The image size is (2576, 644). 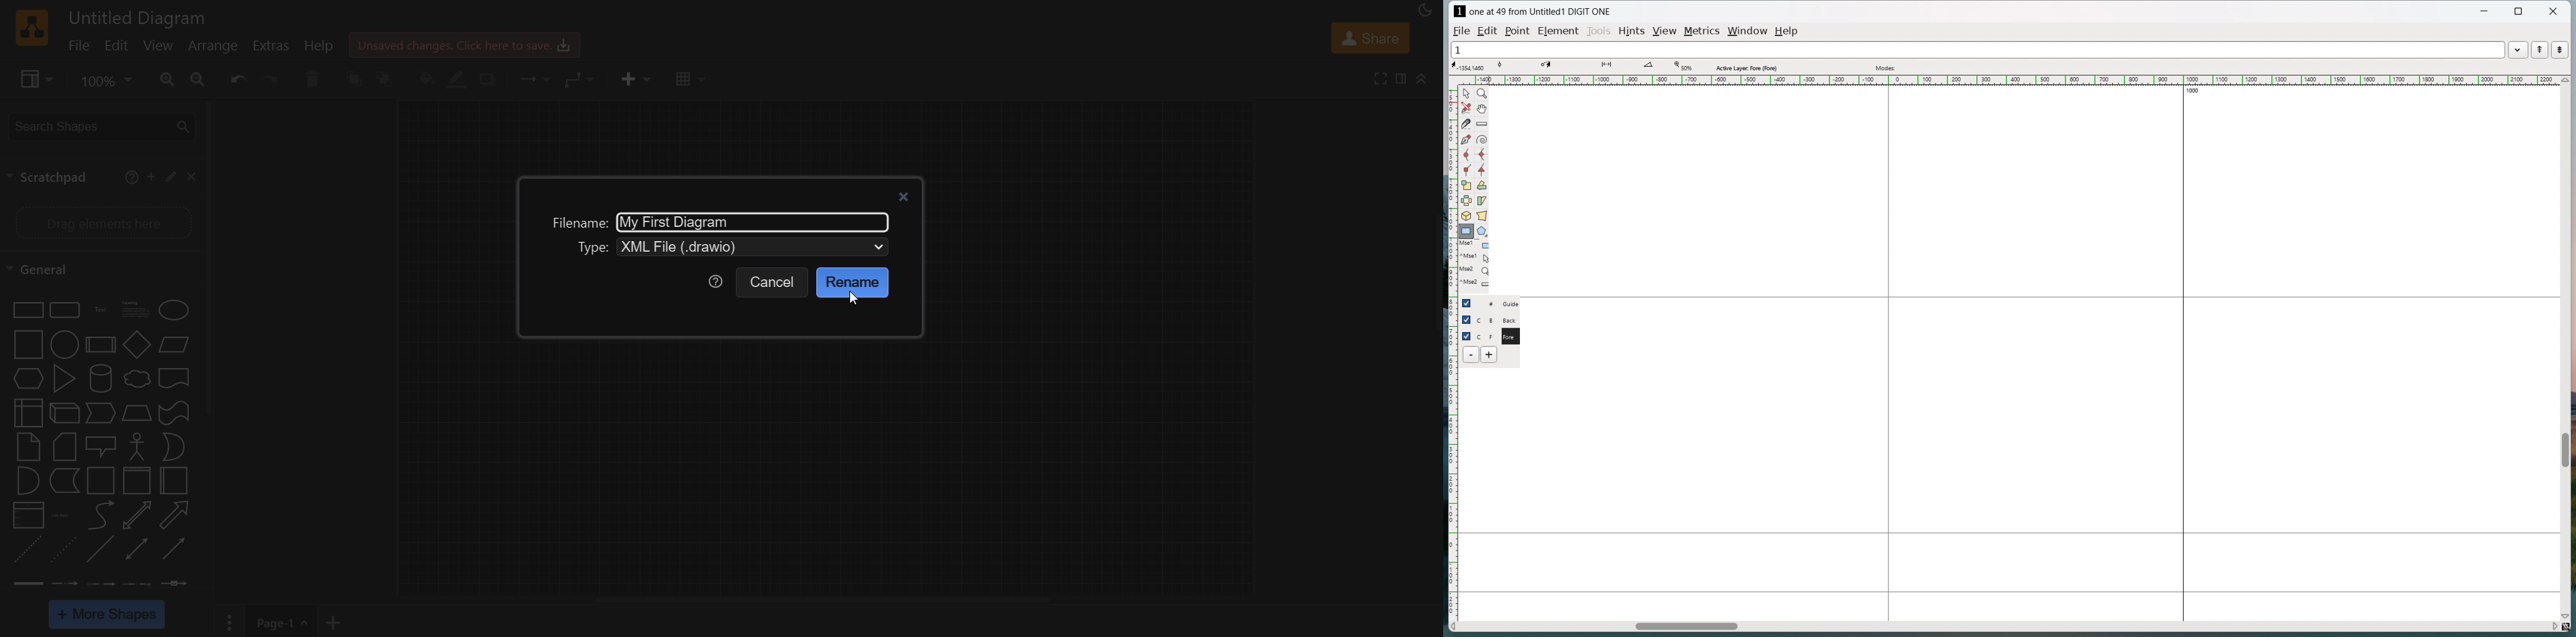 What do you see at coordinates (192, 177) in the screenshot?
I see `close` at bounding box center [192, 177].